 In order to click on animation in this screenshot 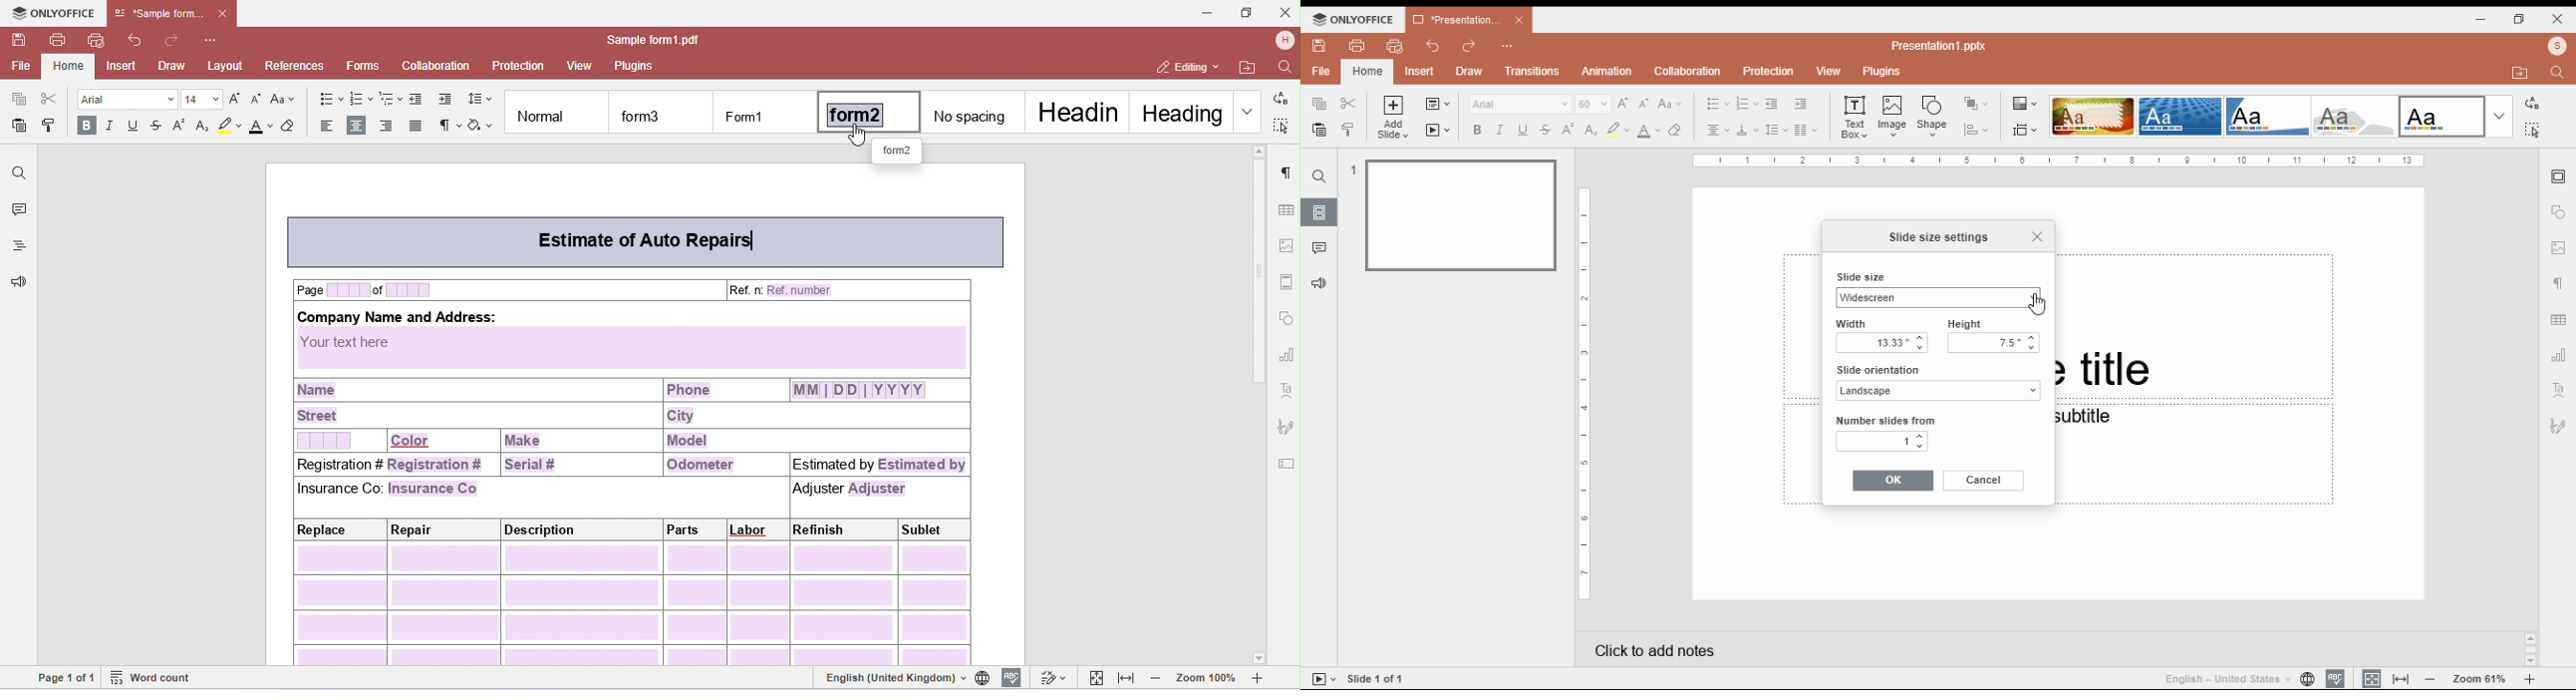, I will do `click(1608, 71)`.